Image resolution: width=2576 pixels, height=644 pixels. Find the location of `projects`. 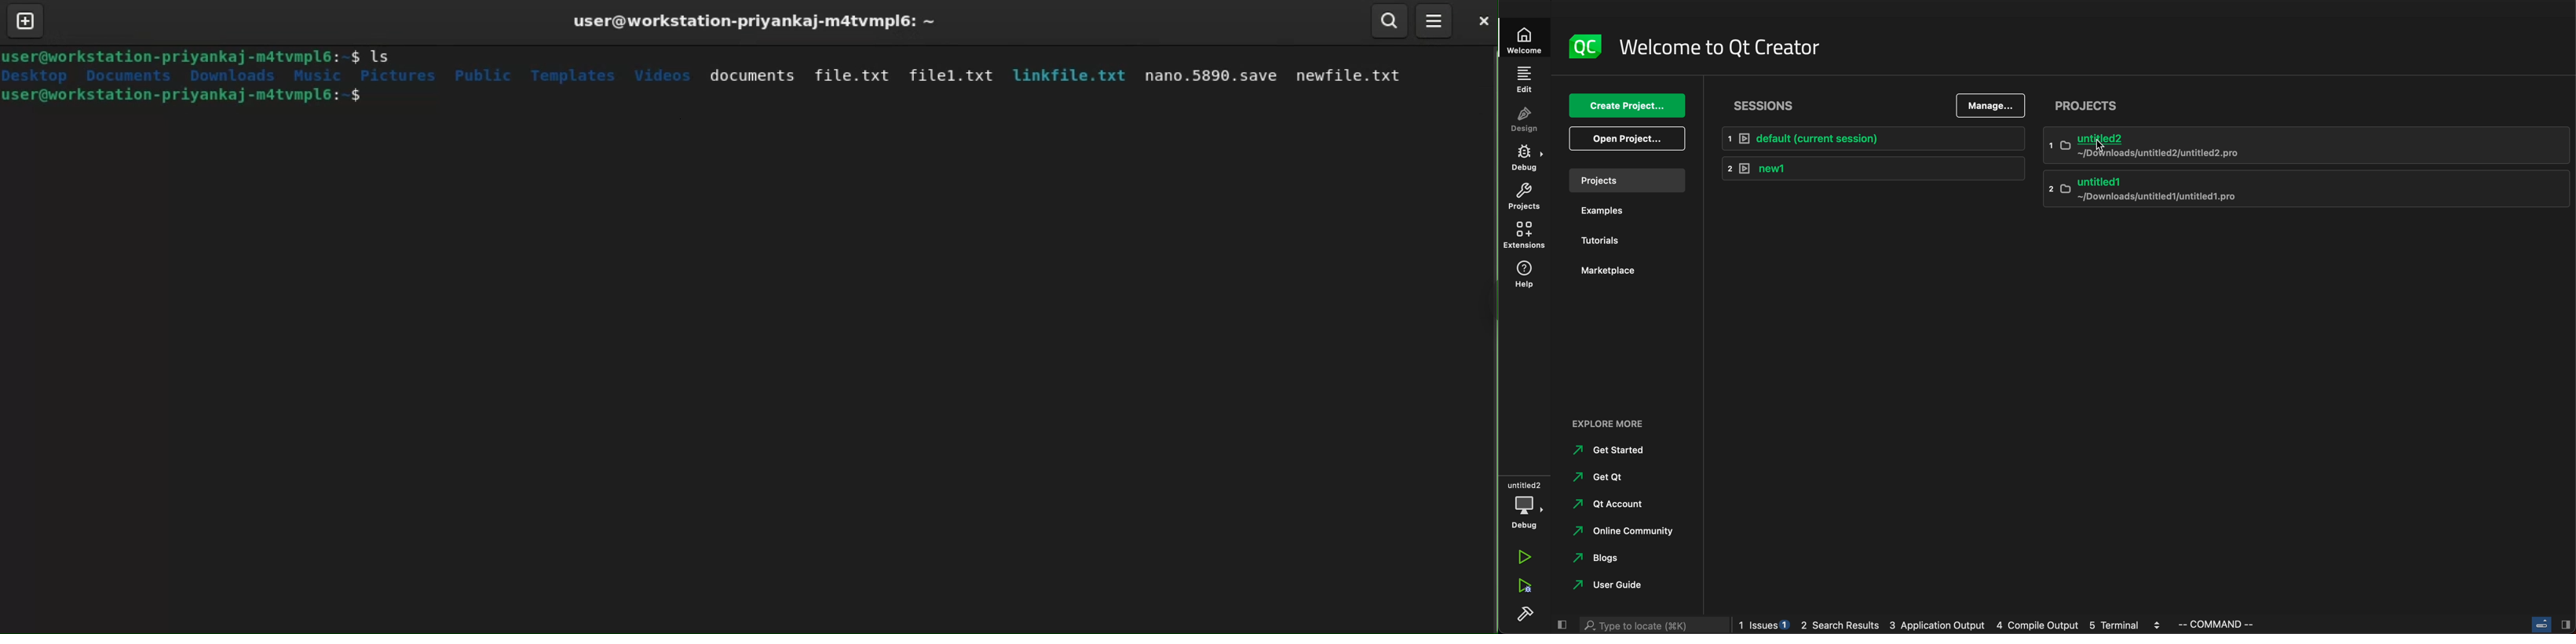

projects is located at coordinates (1623, 180).